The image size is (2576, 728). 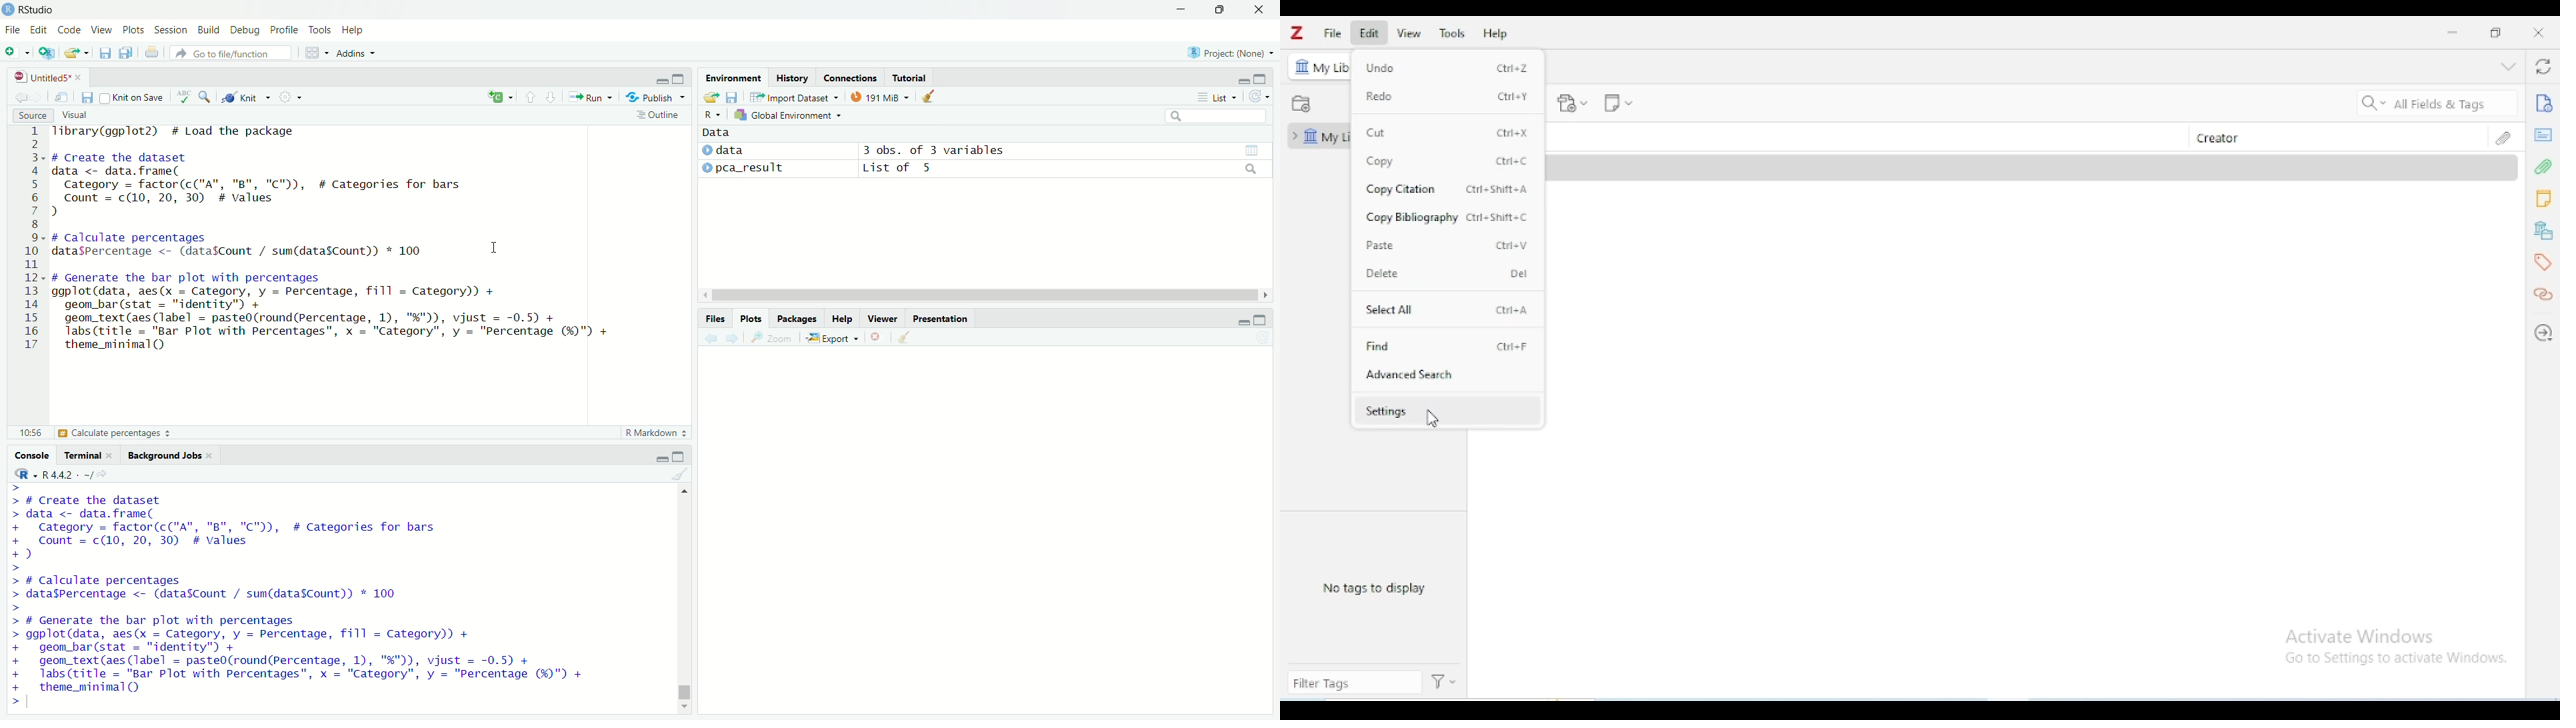 What do you see at coordinates (1383, 274) in the screenshot?
I see `delete` at bounding box center [1383, 274].